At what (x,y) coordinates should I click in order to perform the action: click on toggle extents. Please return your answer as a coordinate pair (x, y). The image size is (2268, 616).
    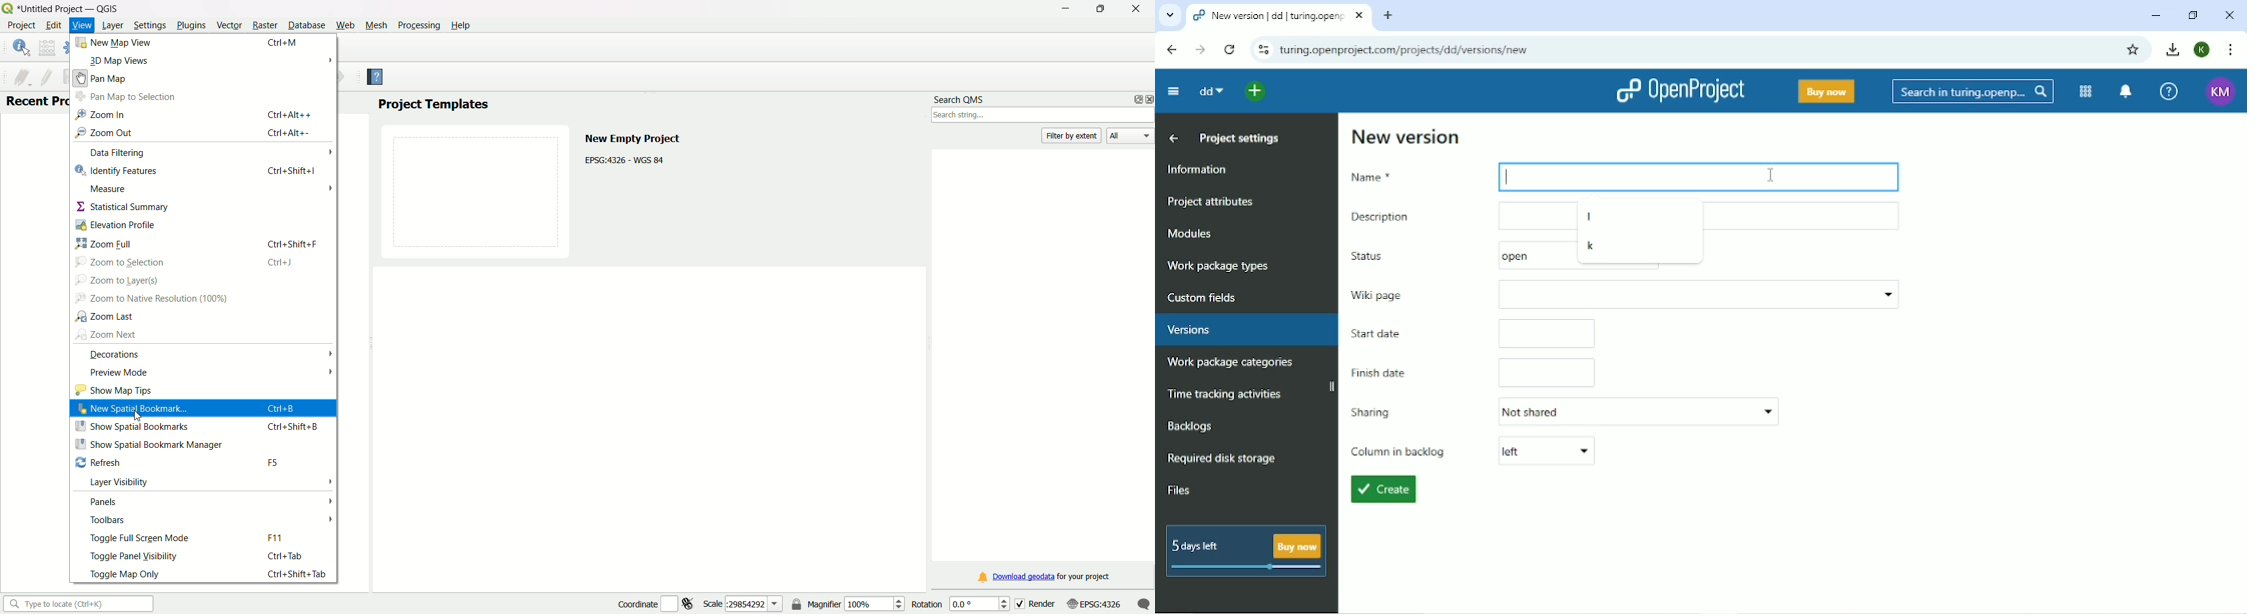
    Looking at the image, I should click on (690, 603).